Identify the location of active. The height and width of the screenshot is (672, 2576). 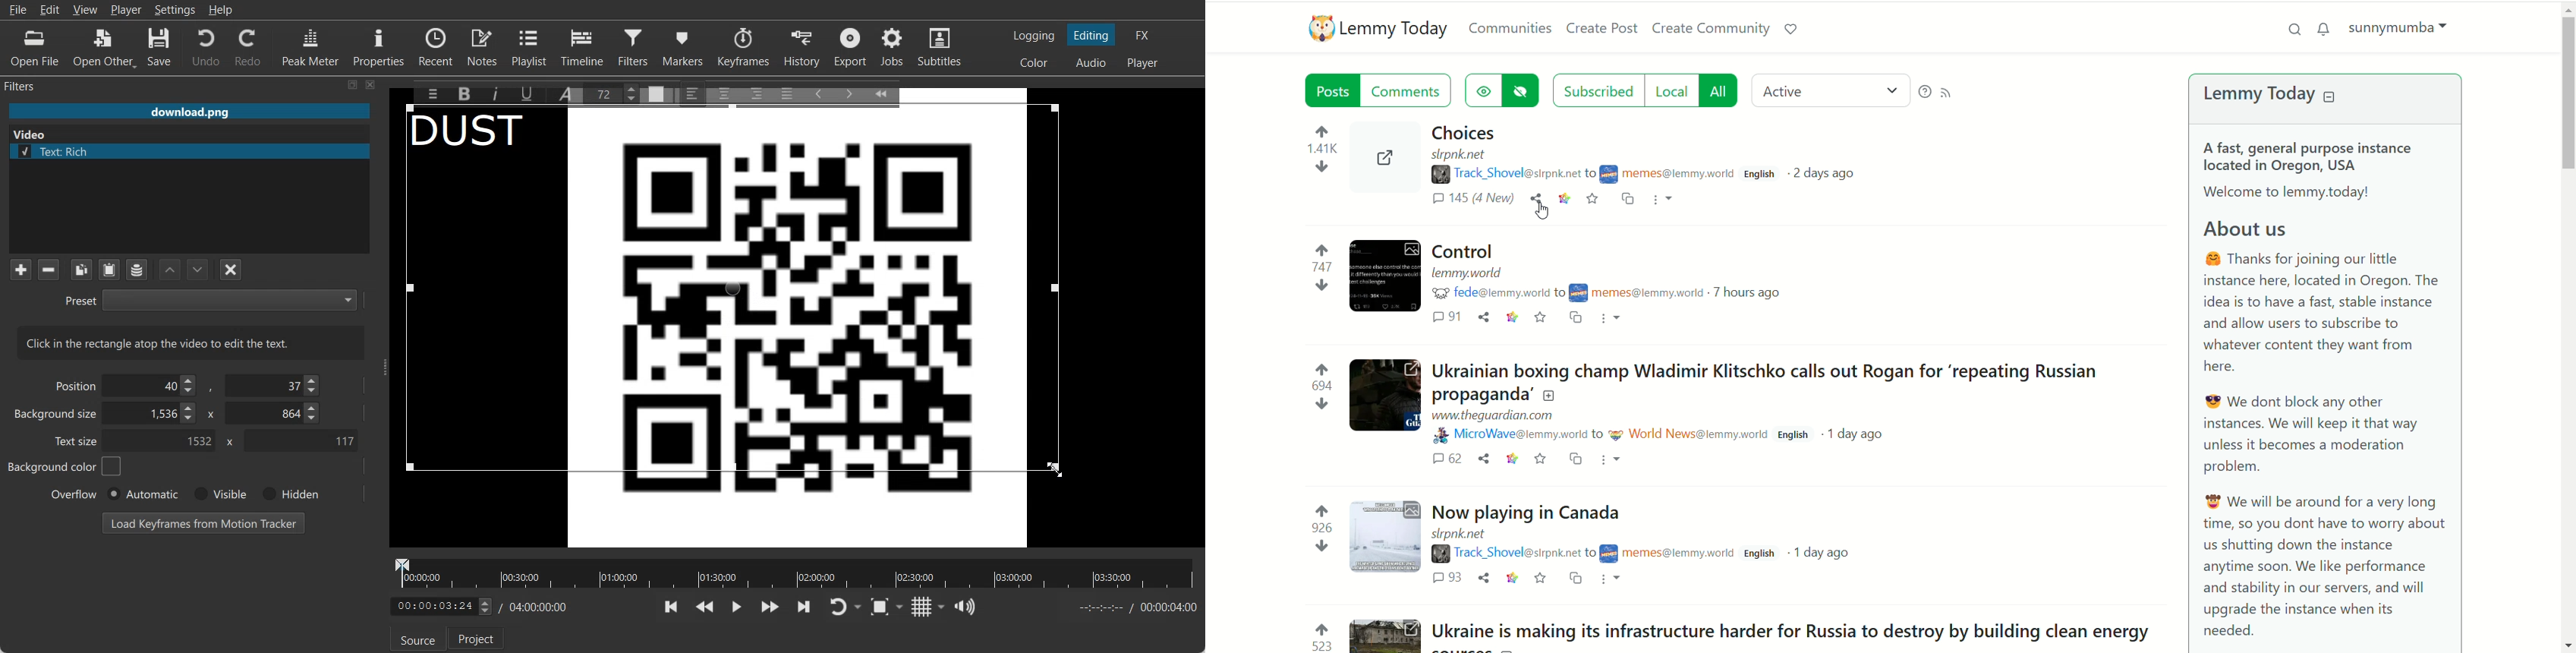
(1832, 92).